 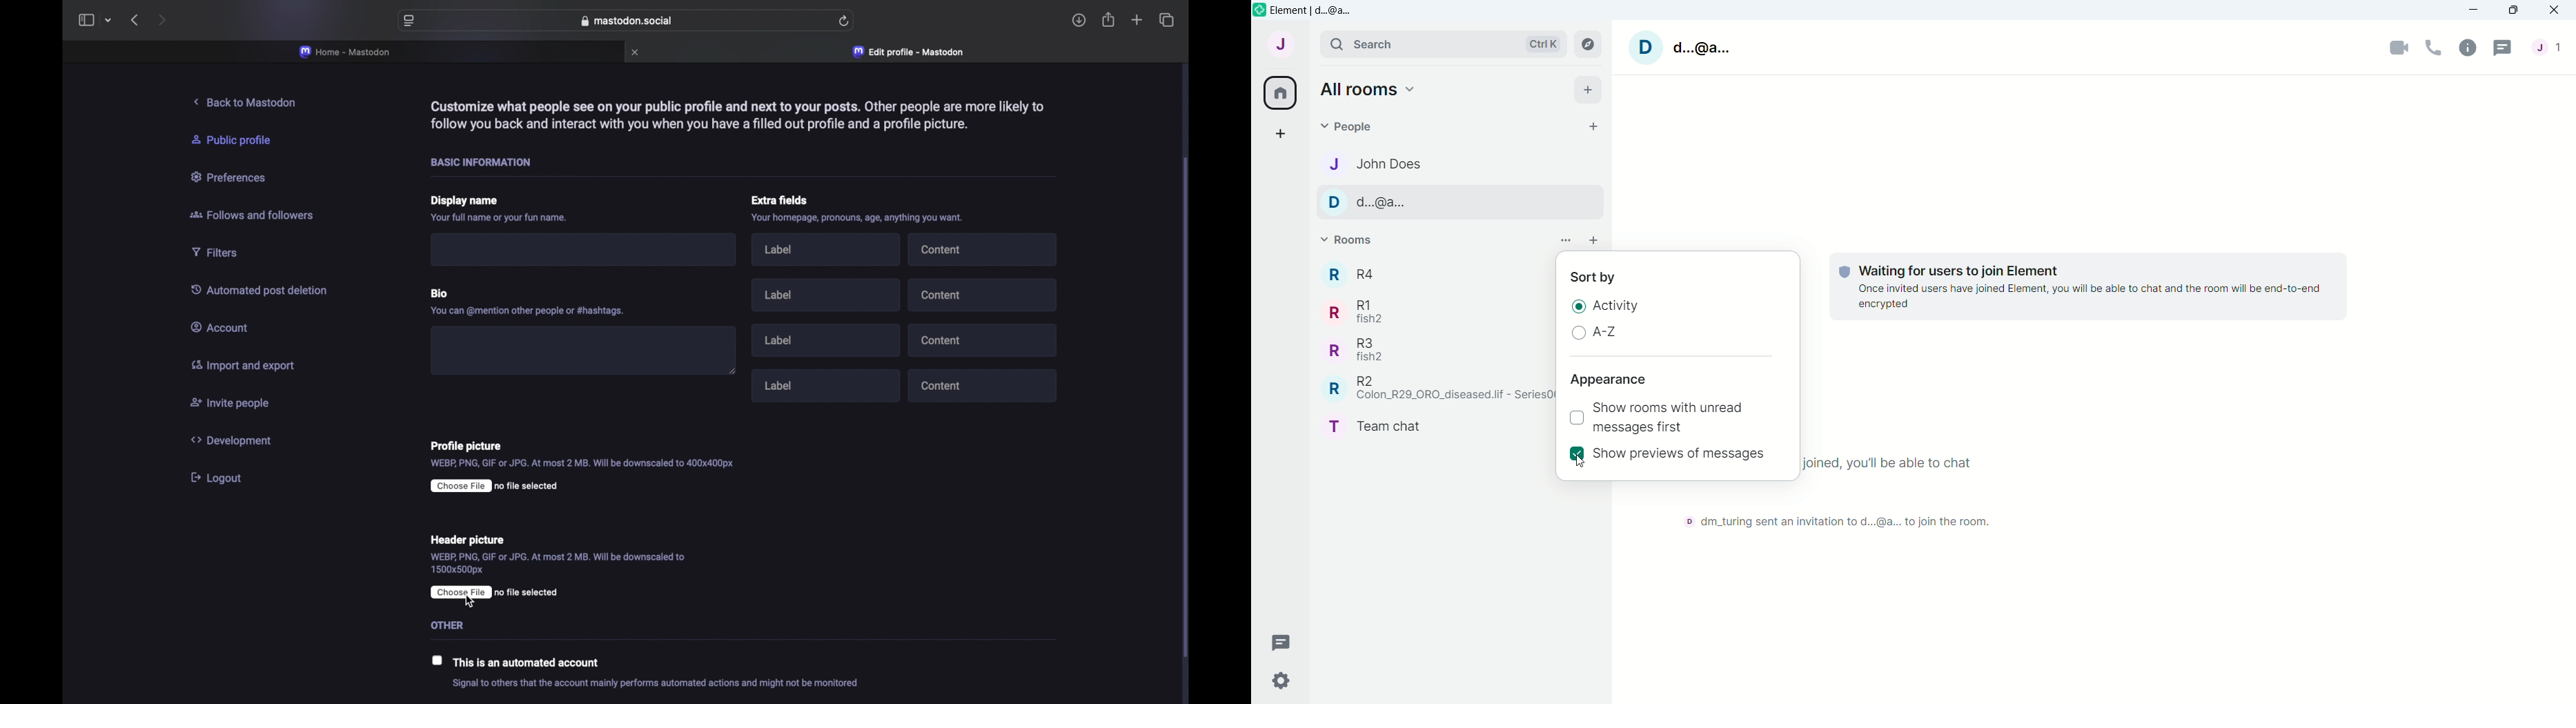 I want to click on tab group picker, so click(x=108, y=21).